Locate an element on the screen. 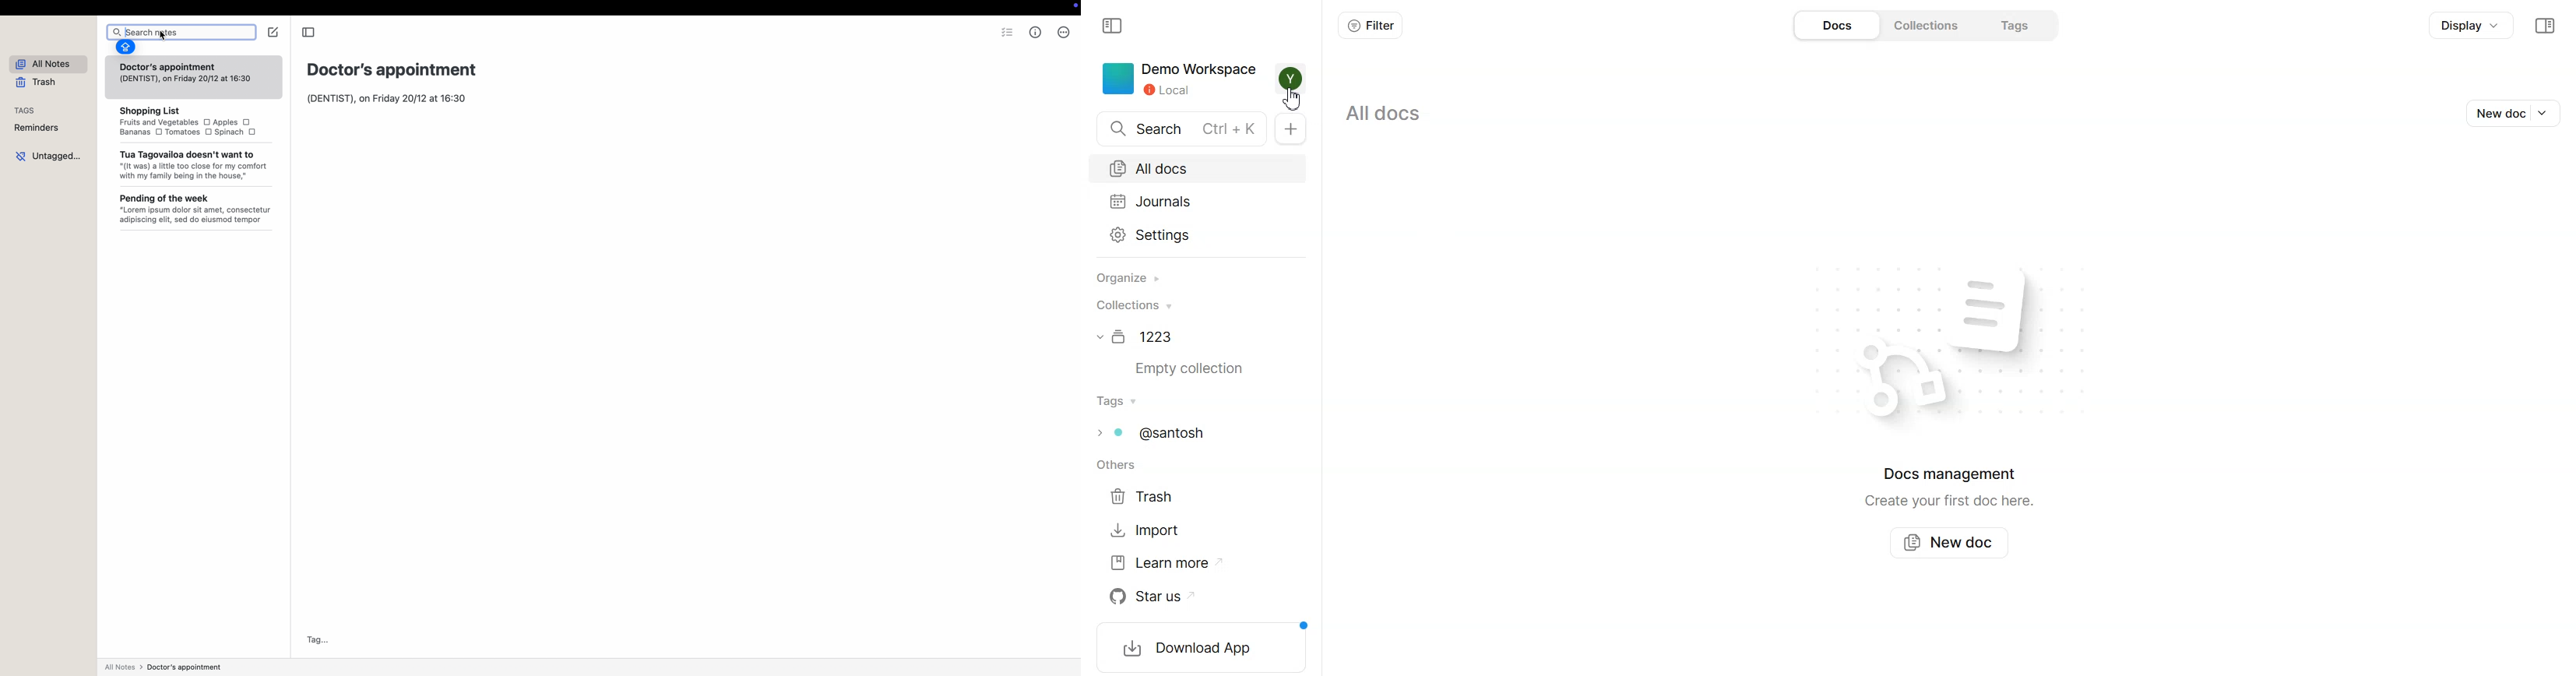  untagged is located at coordinates (48, 154).